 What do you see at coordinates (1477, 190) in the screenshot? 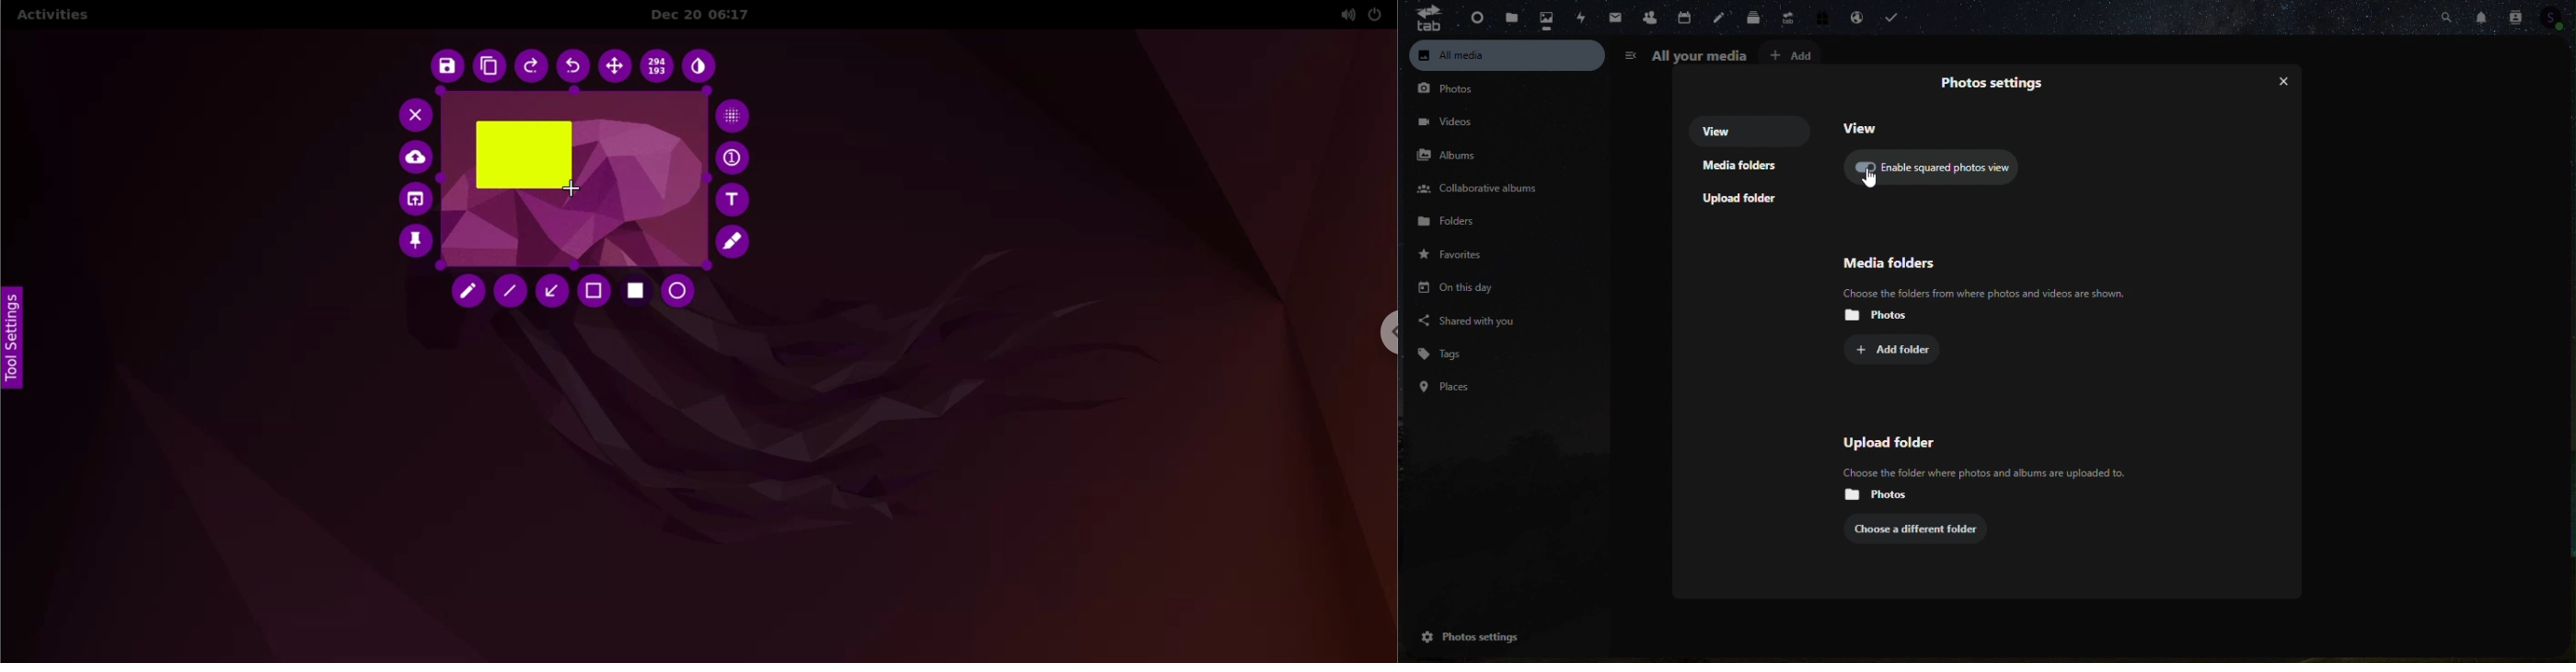
I see `Collaborative albums` at bounding box center [1477, 190].